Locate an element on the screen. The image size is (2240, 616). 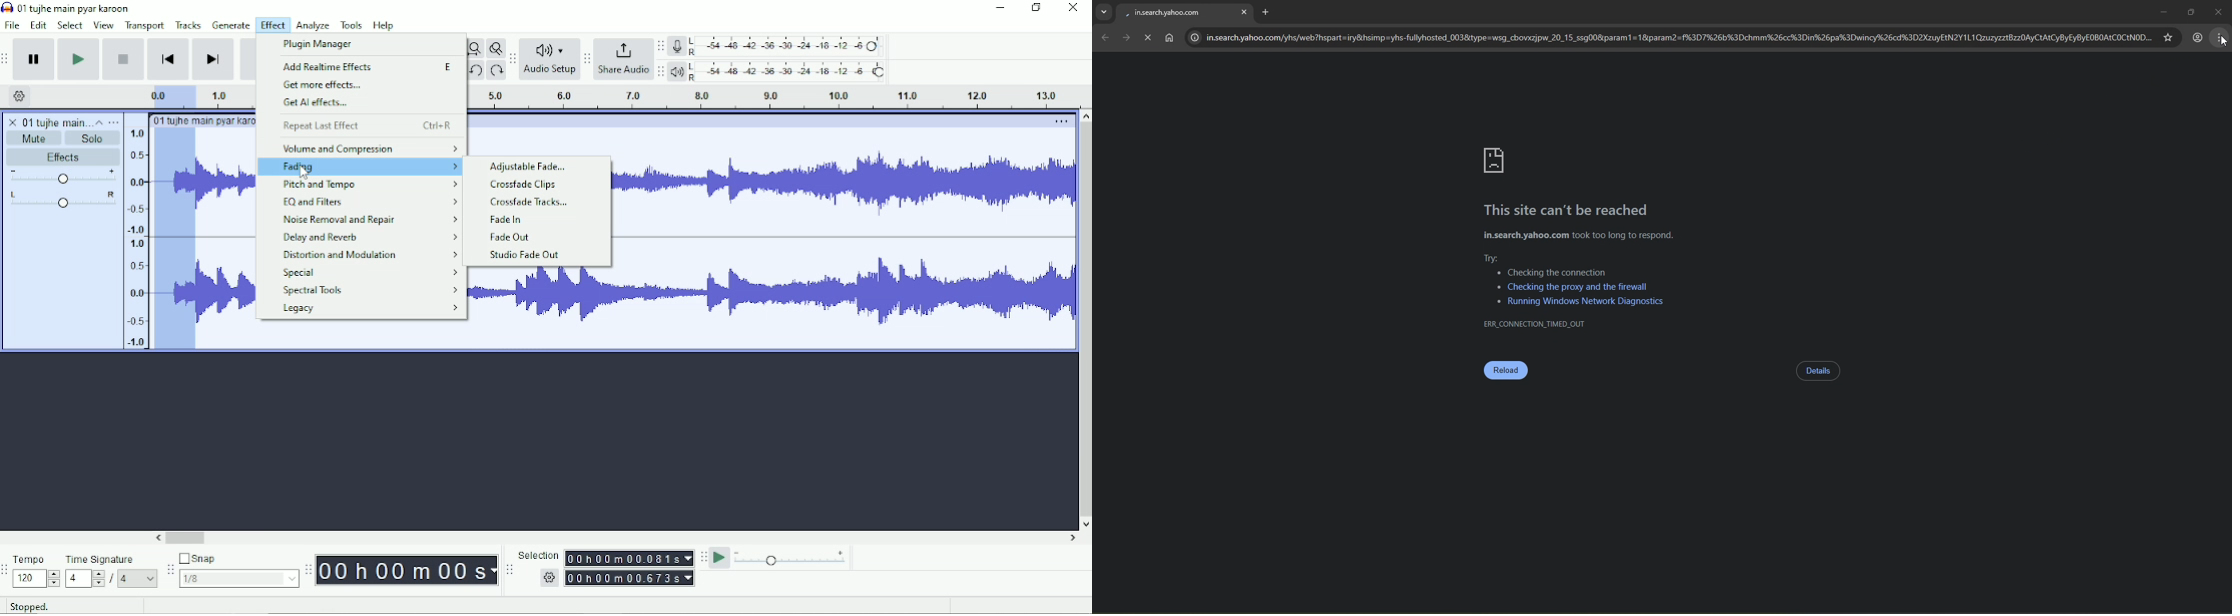
Cursor is located at coordinates (304, 171).